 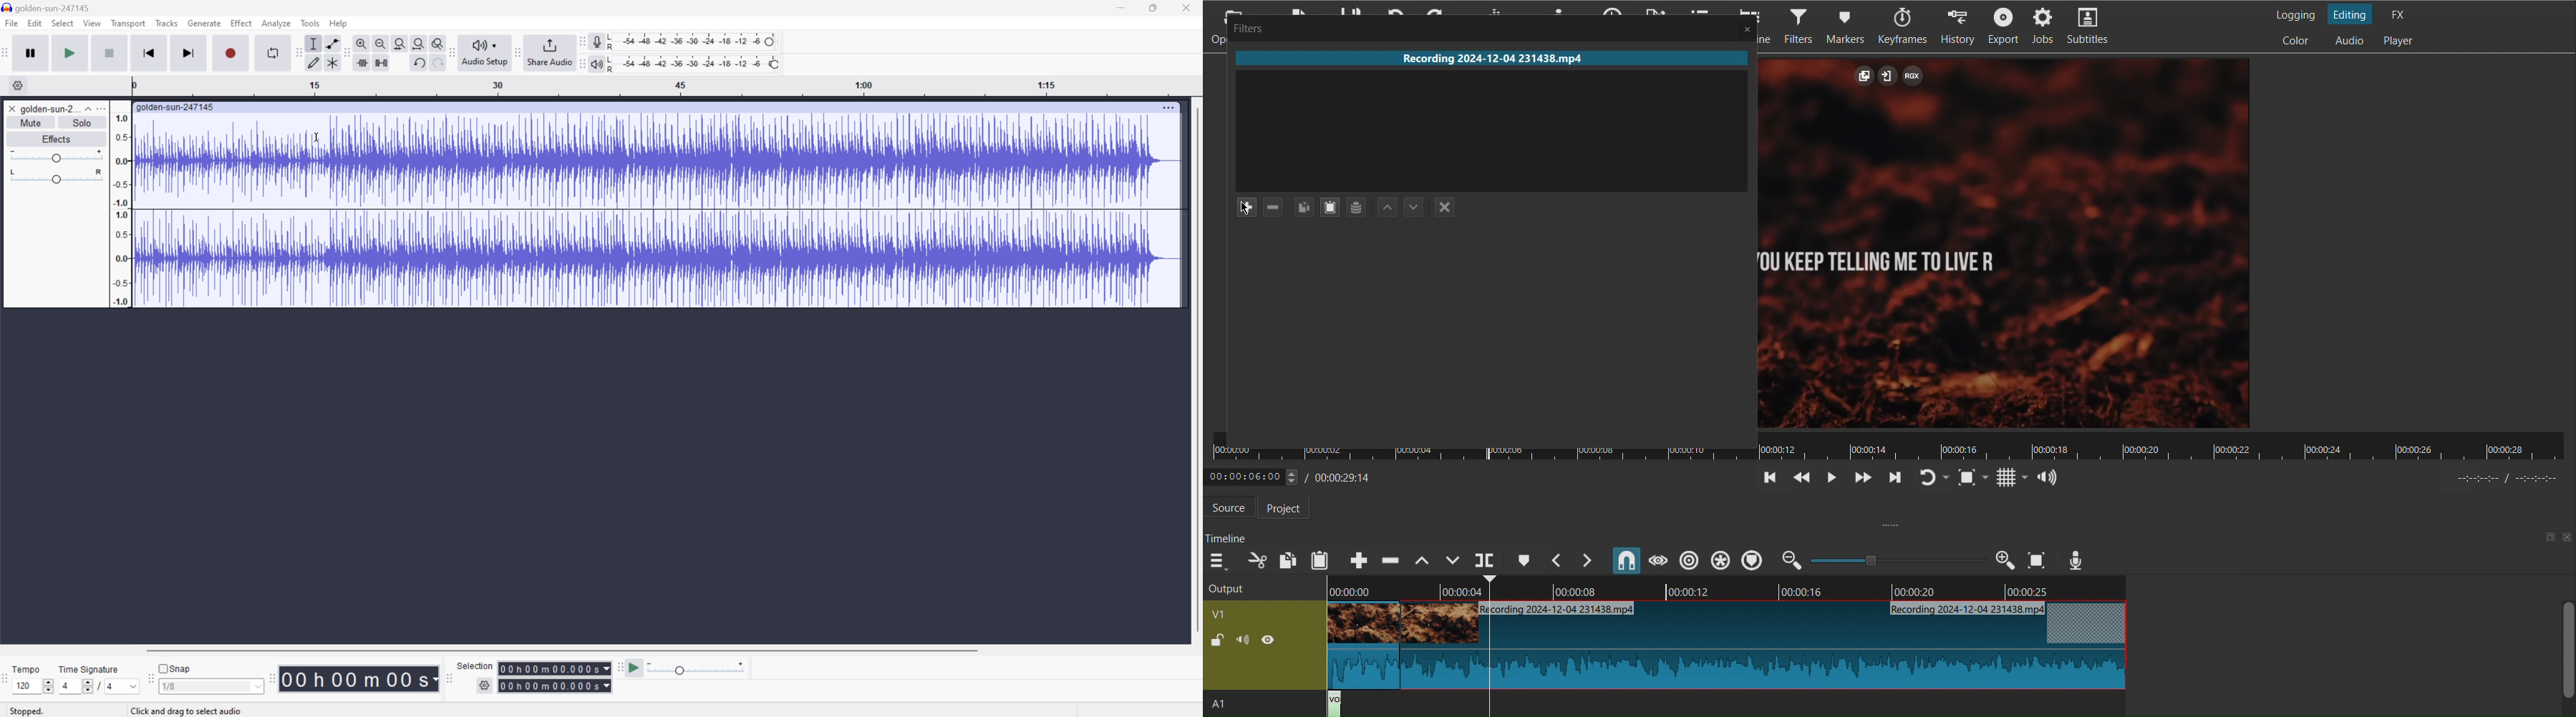 What do you see at coordinates (1799, 479) in the screenshot?
I see `Move Back` at bounding box center [1799, 479].